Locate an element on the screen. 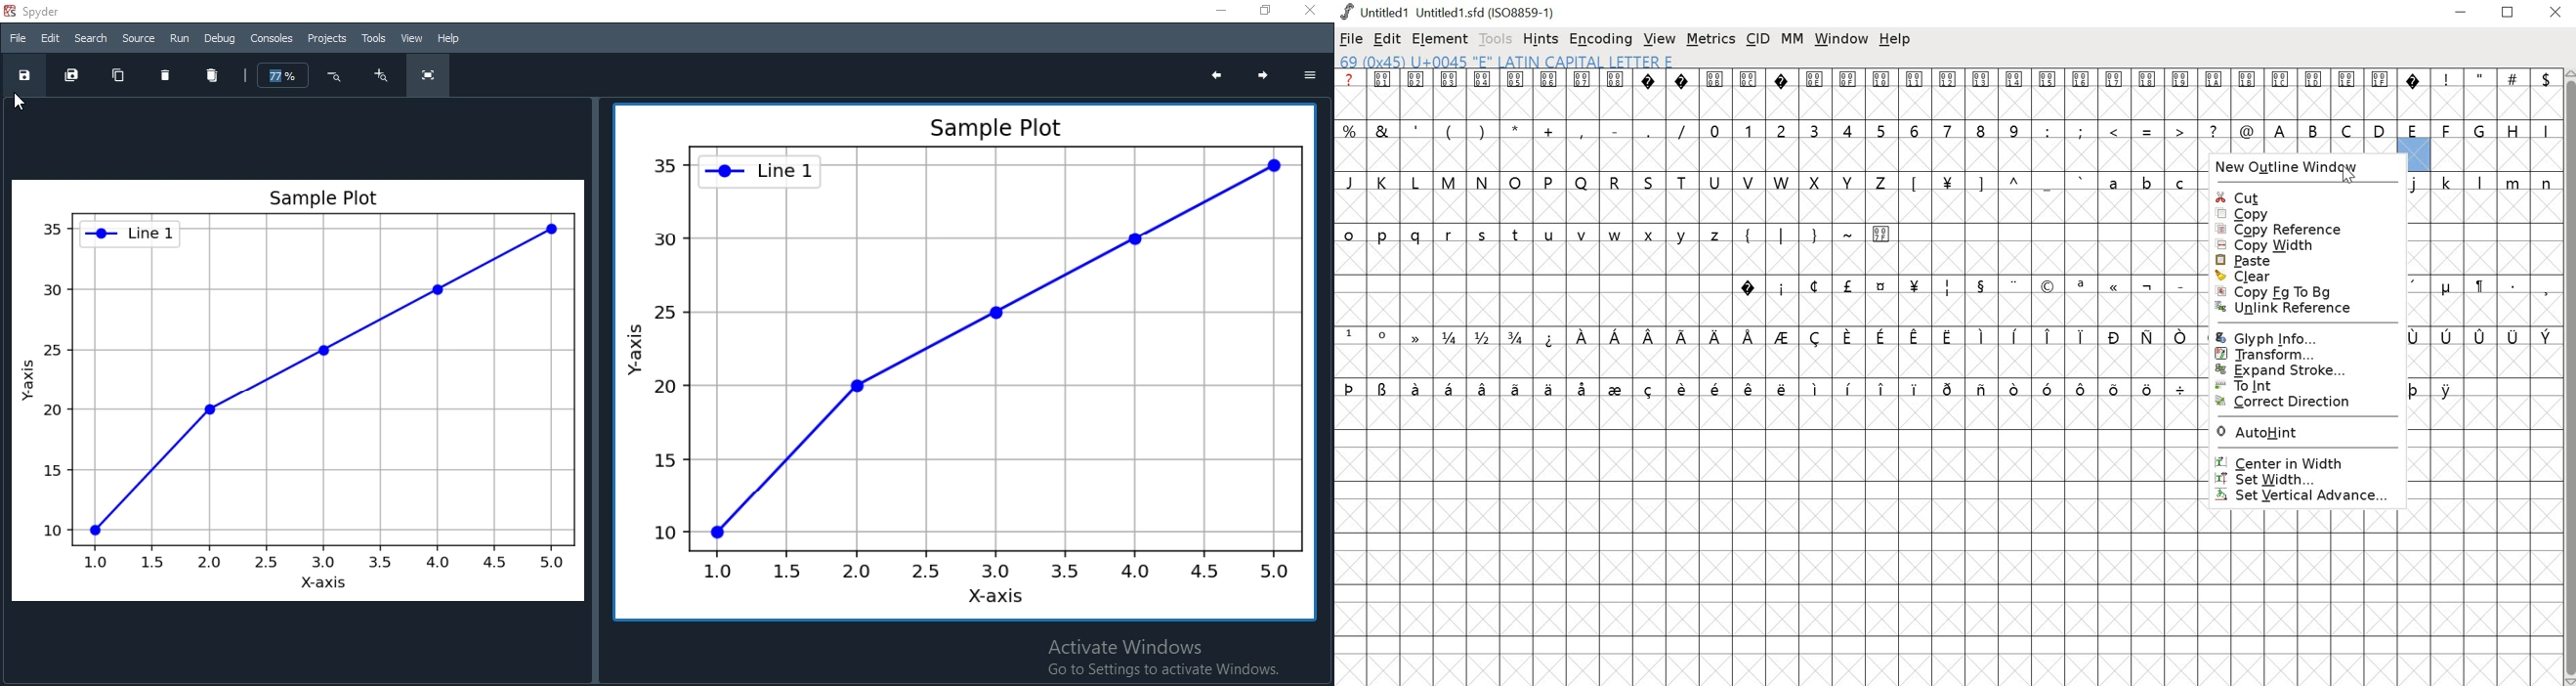 This screenshot has width=2576, height=700. View is located at coordinates (414, 39).